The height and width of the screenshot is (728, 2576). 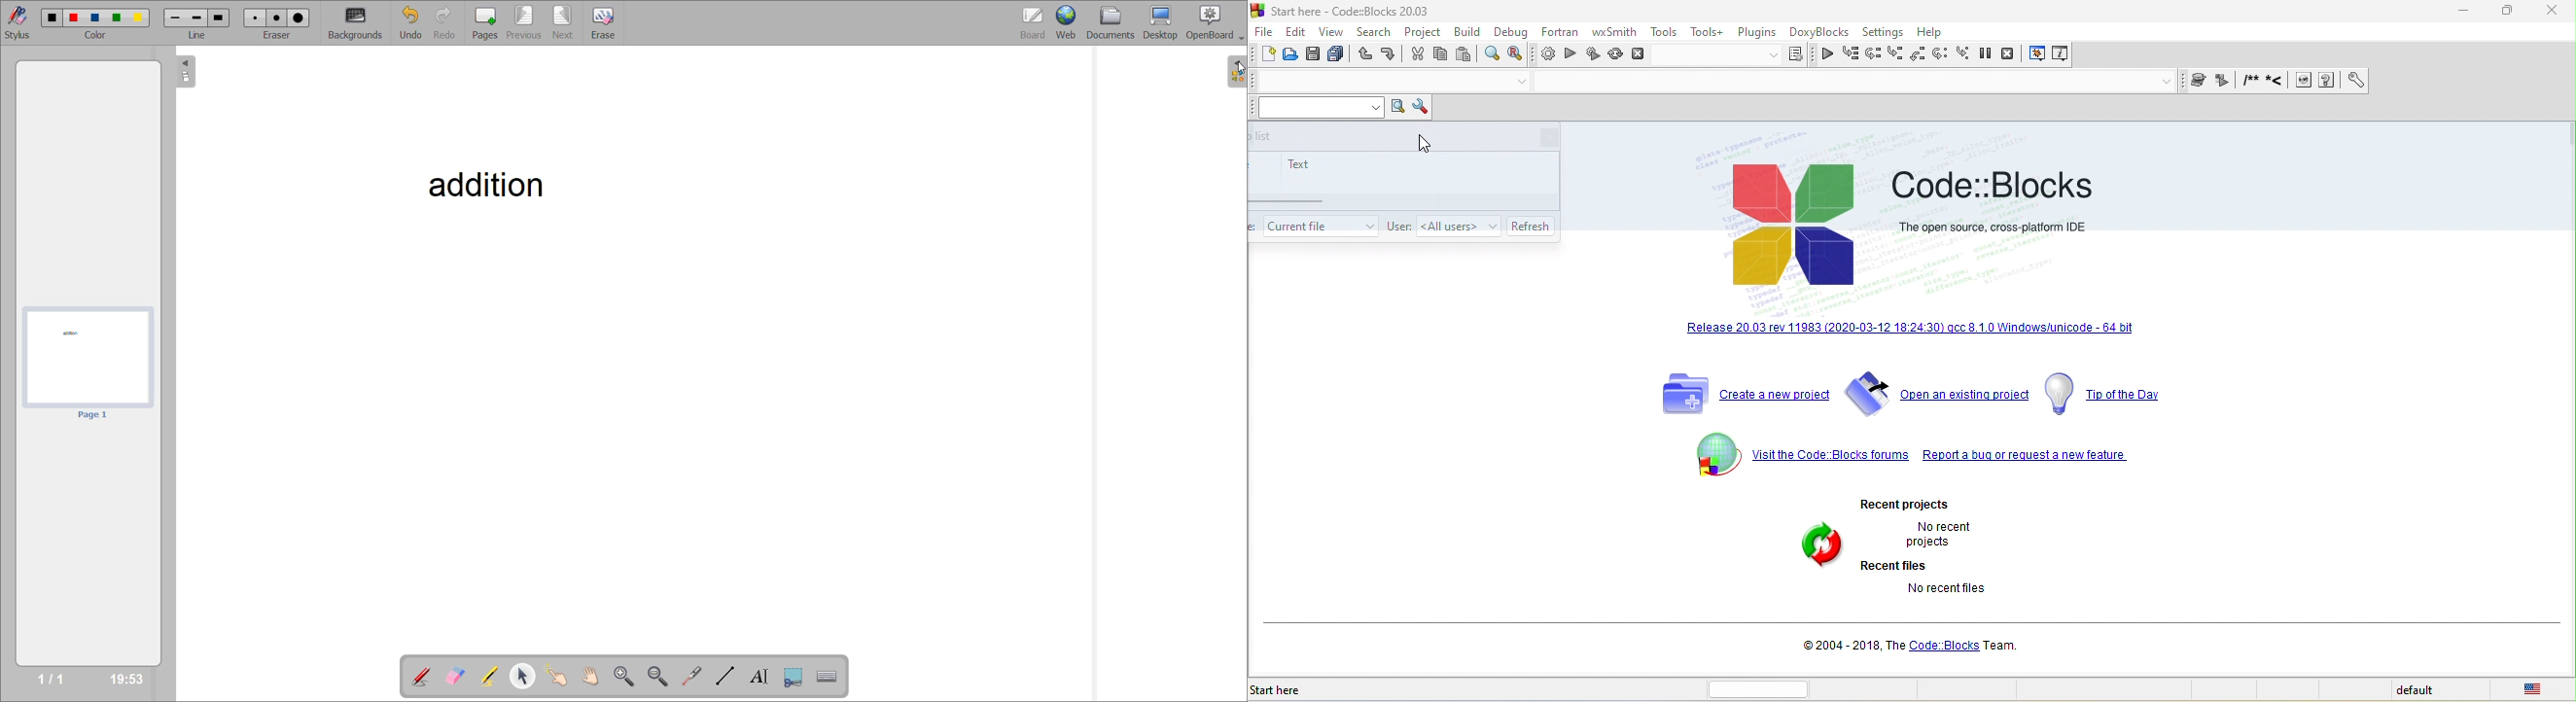 What do you see at coordinates (1797, 227) in the screenshot?
I see `code blocks` at bounding box center [1797, 227].